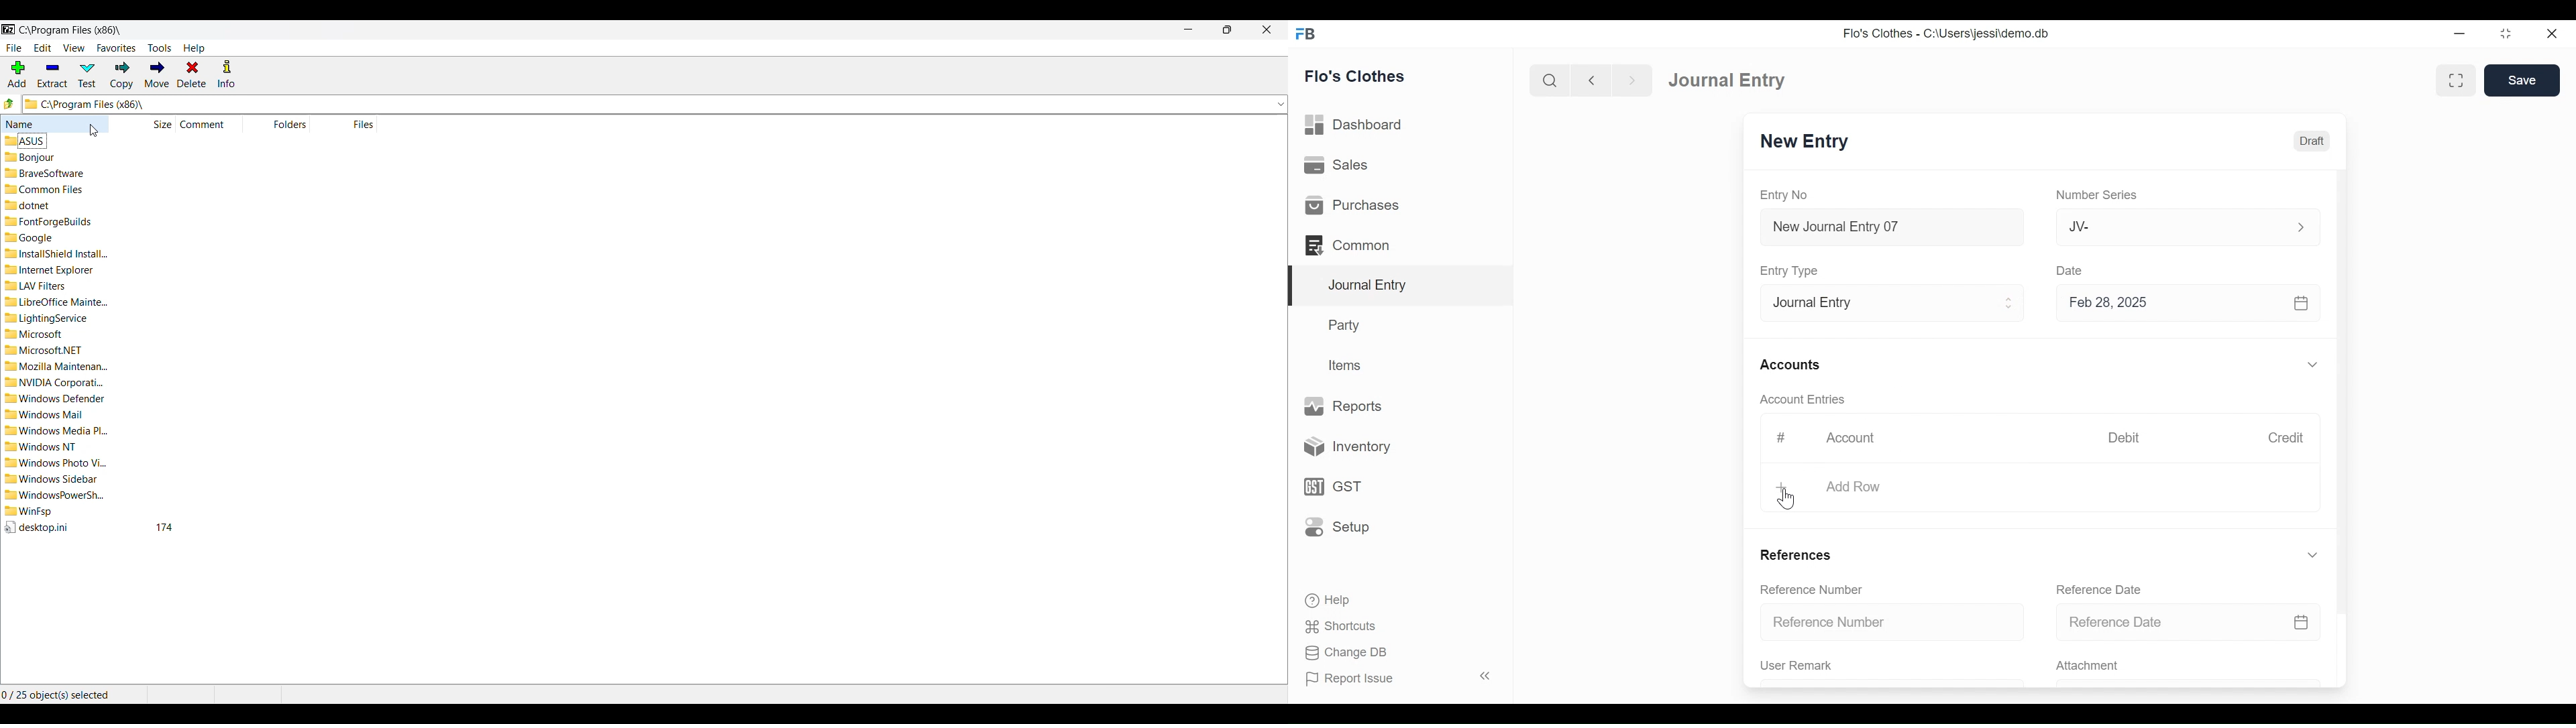  Describe the element at coordinates (2314, 554) in the screenshot. I see `Expand` at that location.